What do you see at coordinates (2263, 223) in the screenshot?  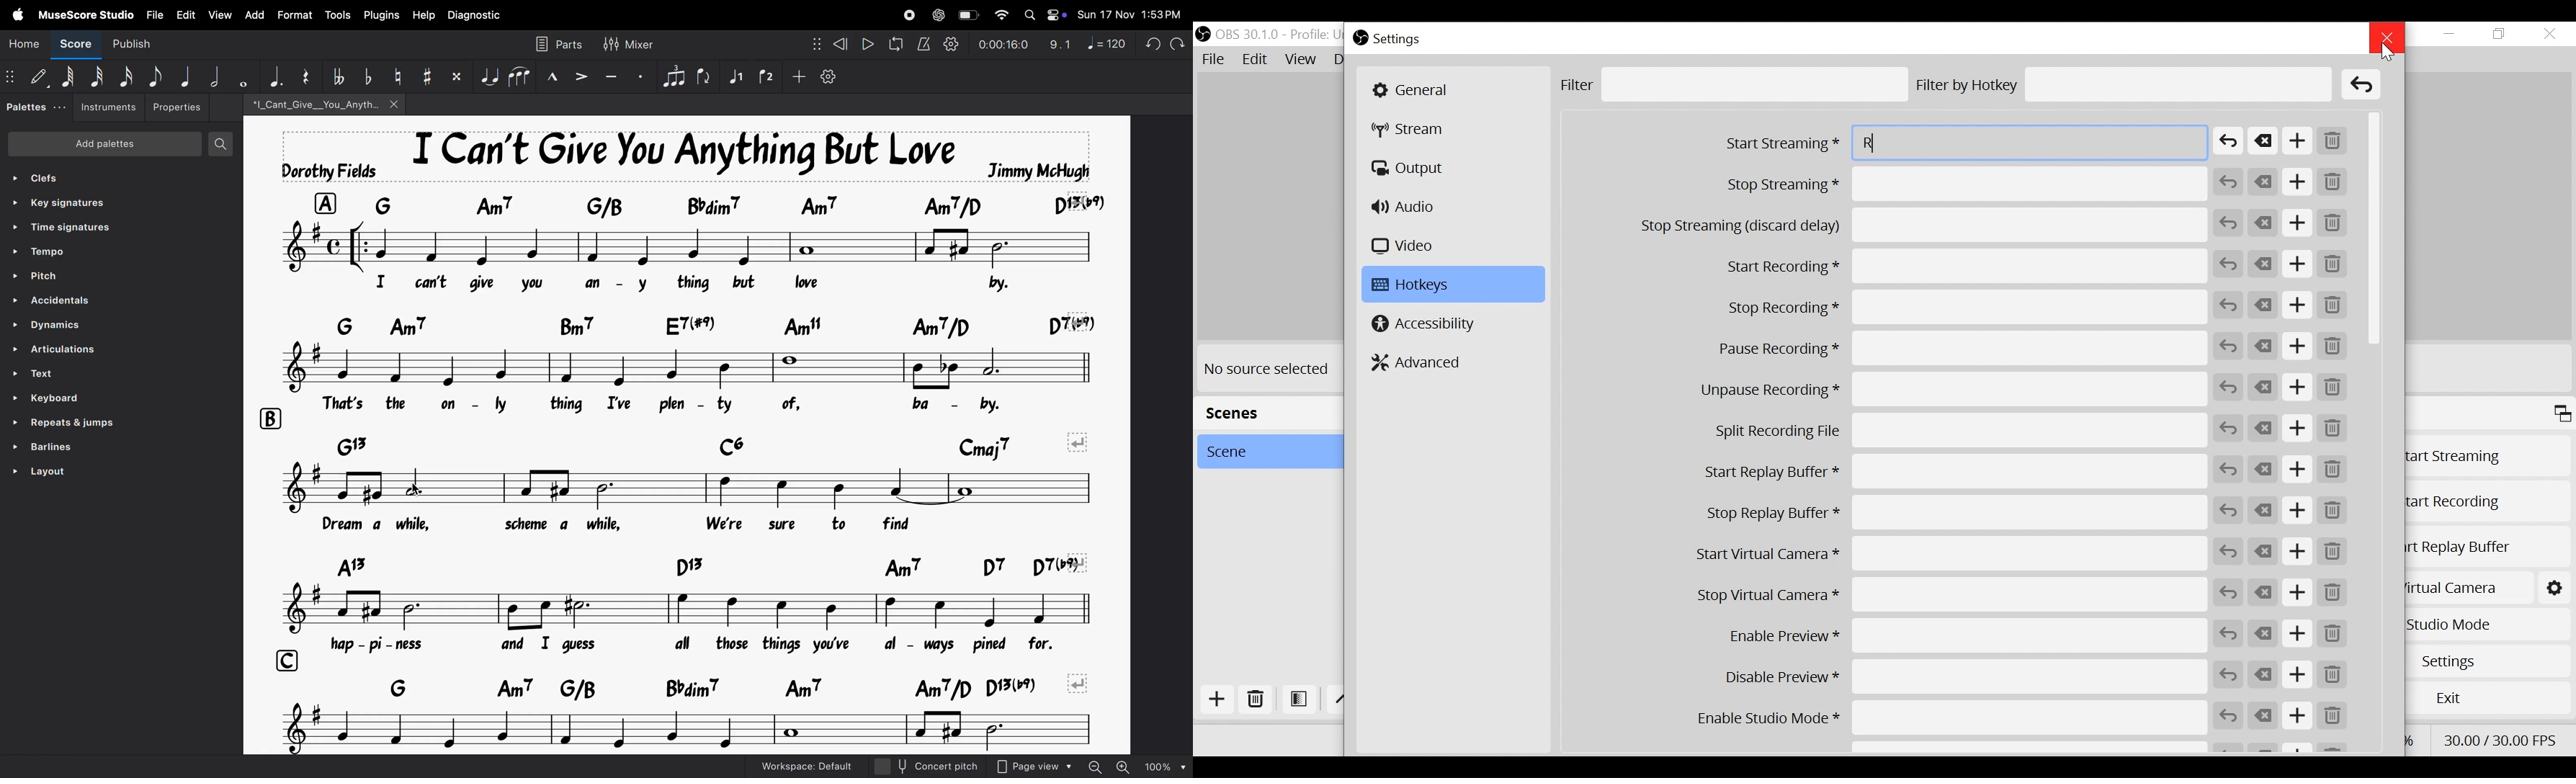 I see `Clear` at bounding box center [2263, 223].